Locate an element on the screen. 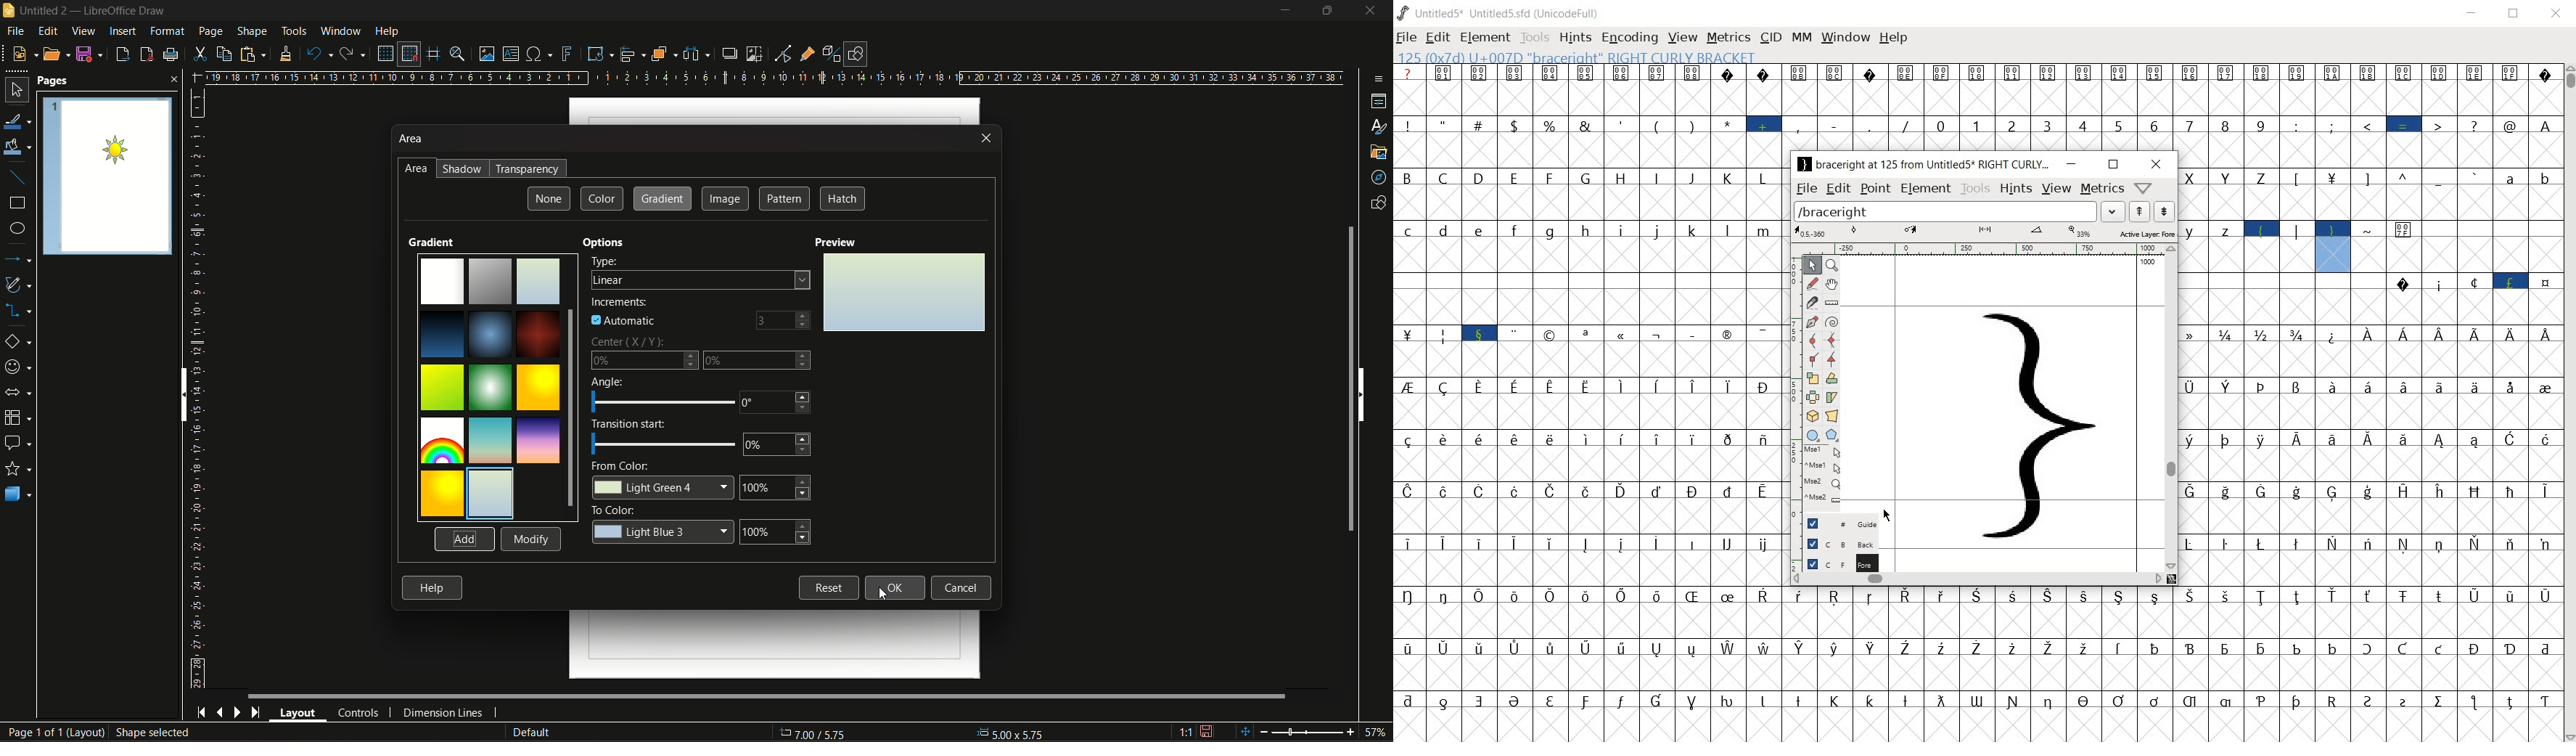  ok is located at coordinates (895, 588).